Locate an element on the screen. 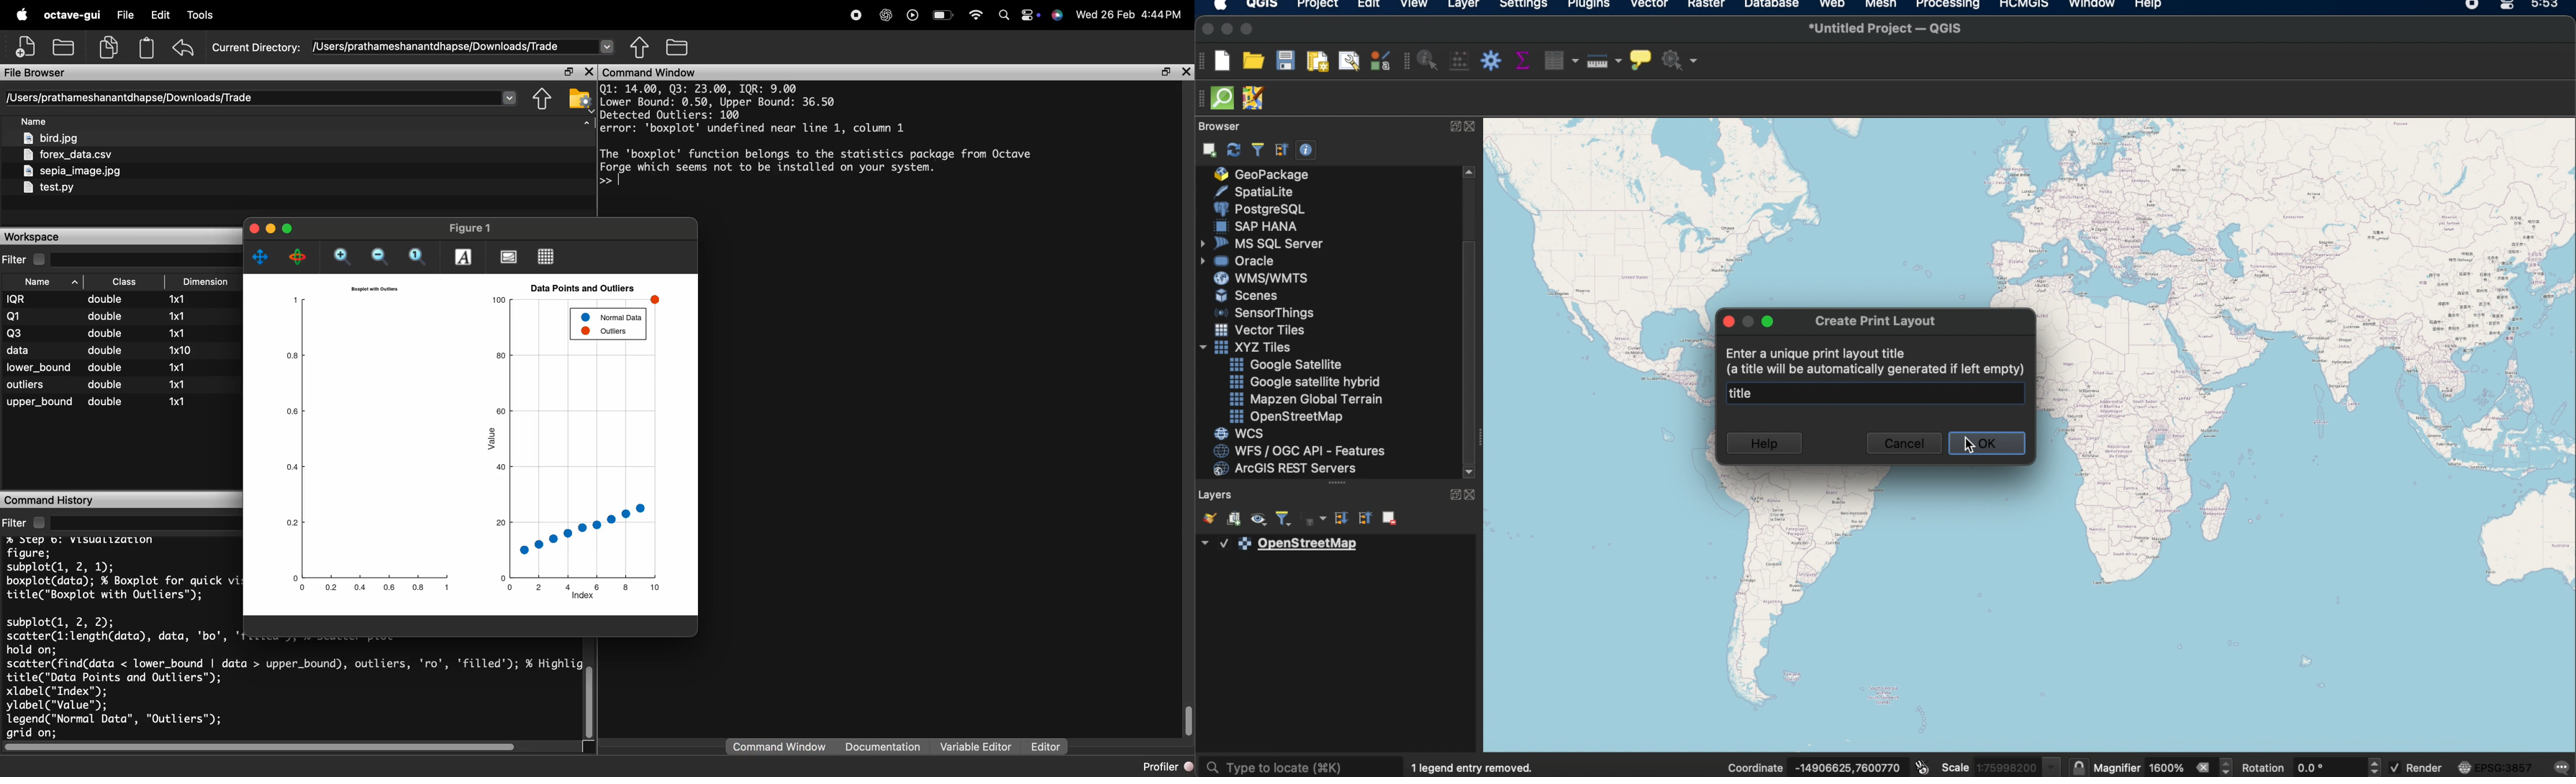 The width and height of the screenshot is (2576, 784). maximize is located at coordinates (1768, 321).